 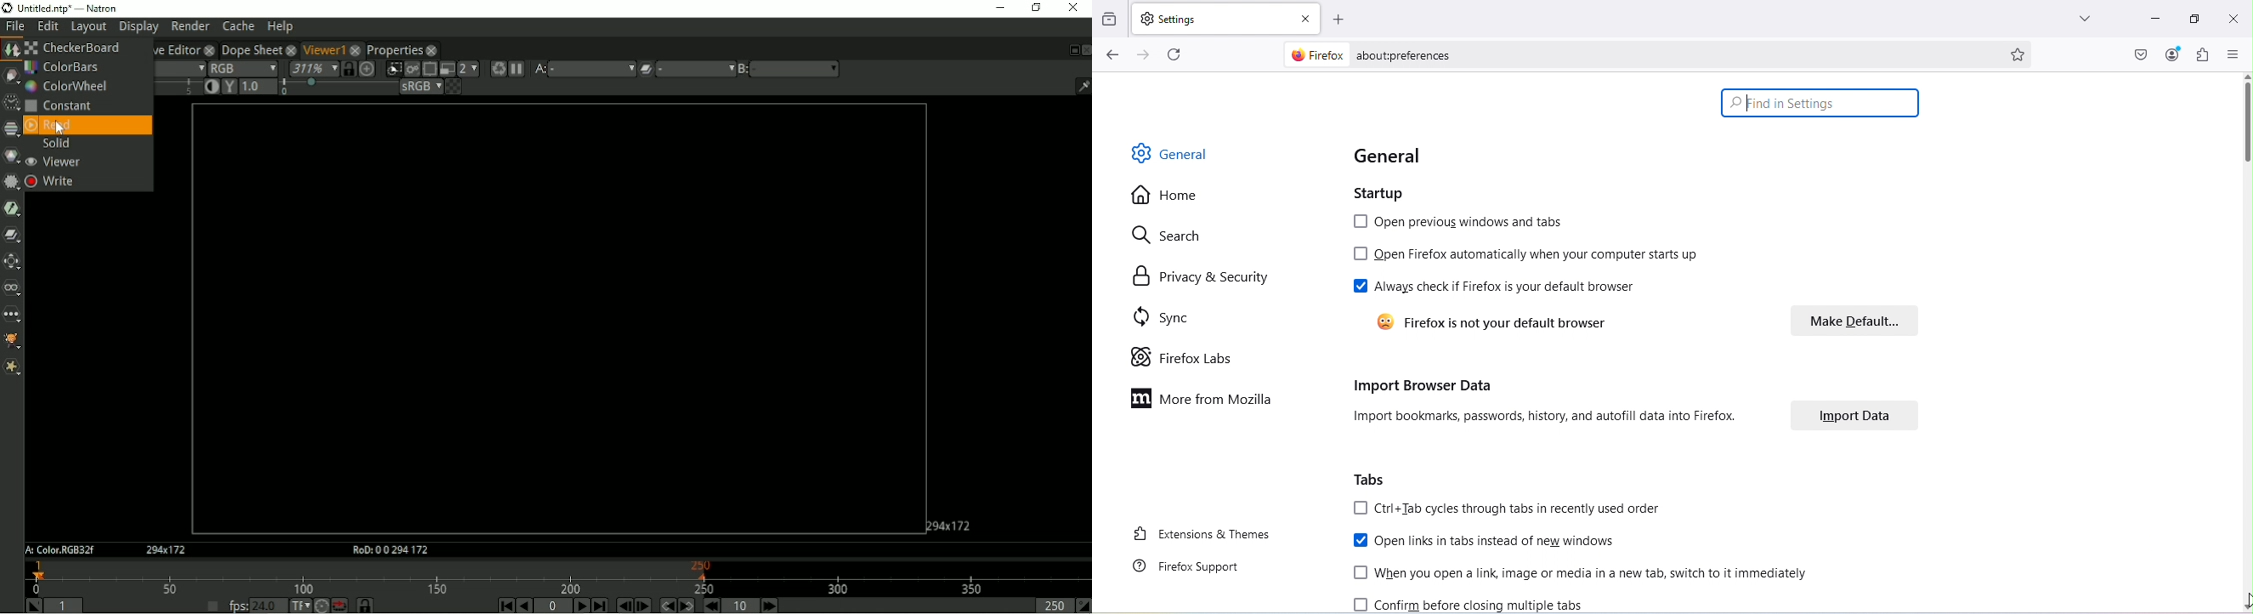 What do you see at coordinates (1163, 236) in the screenshot?
I see `Search` at bounding box center [1163, 236].